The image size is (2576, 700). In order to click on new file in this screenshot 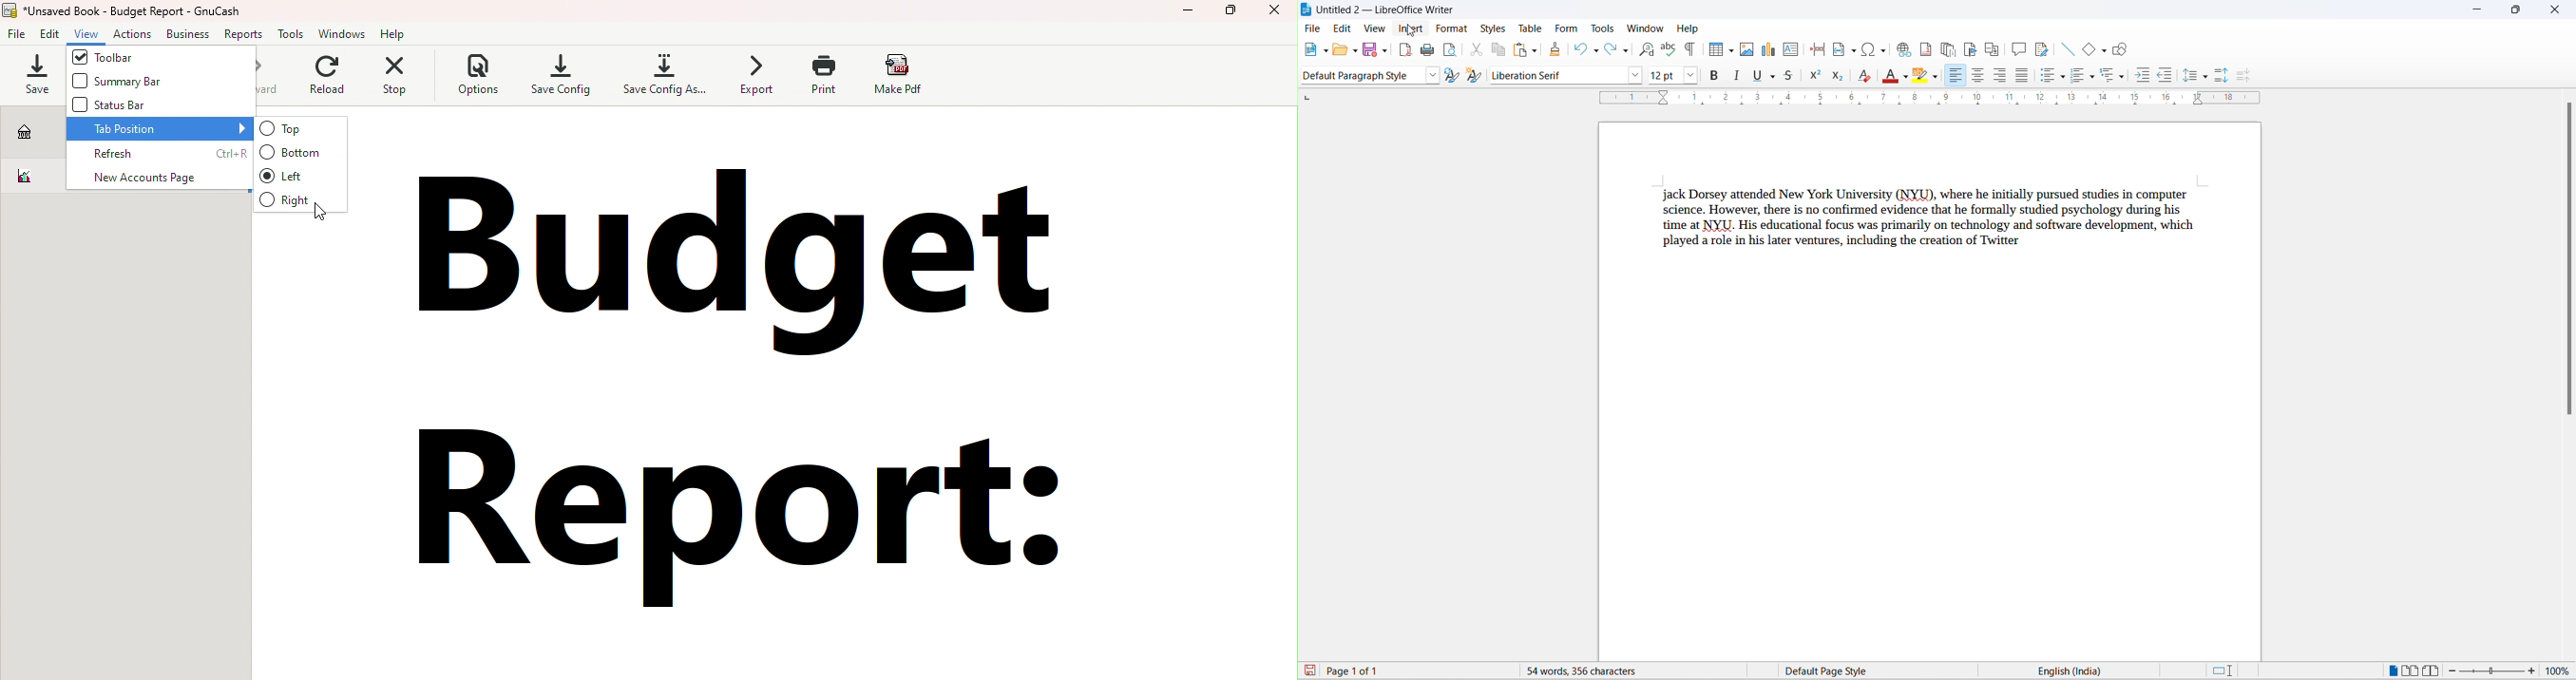, I will do `click(1313, 49)`.